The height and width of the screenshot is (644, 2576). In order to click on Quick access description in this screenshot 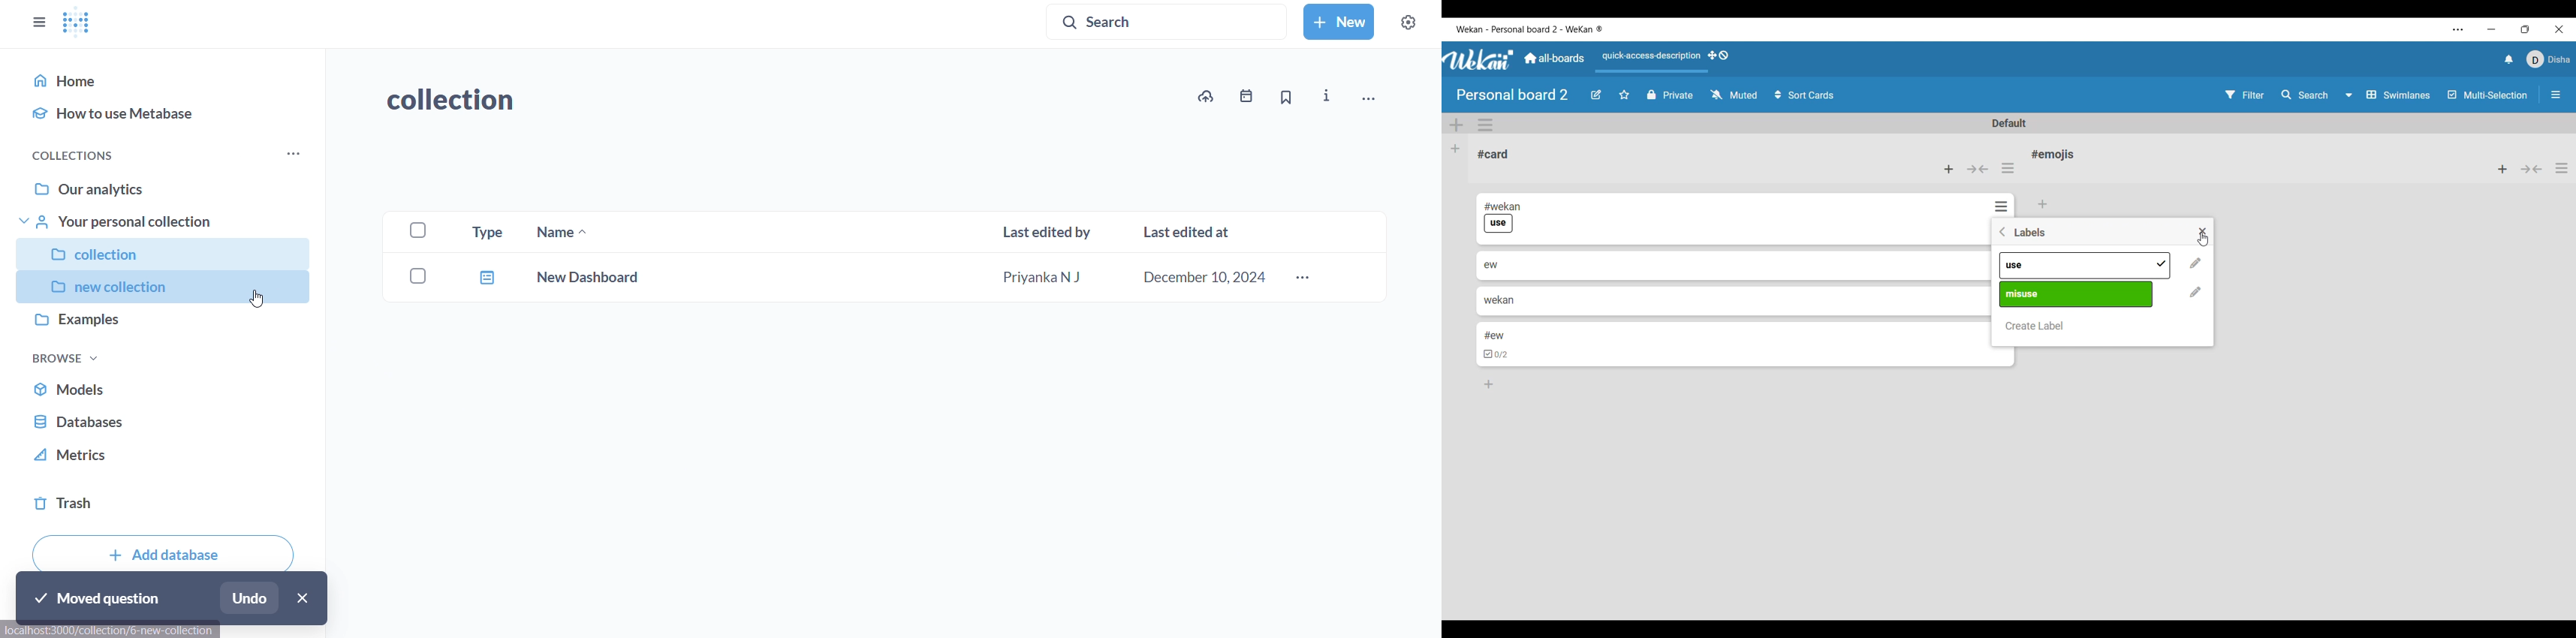, I will do `click(1650, 56)`.